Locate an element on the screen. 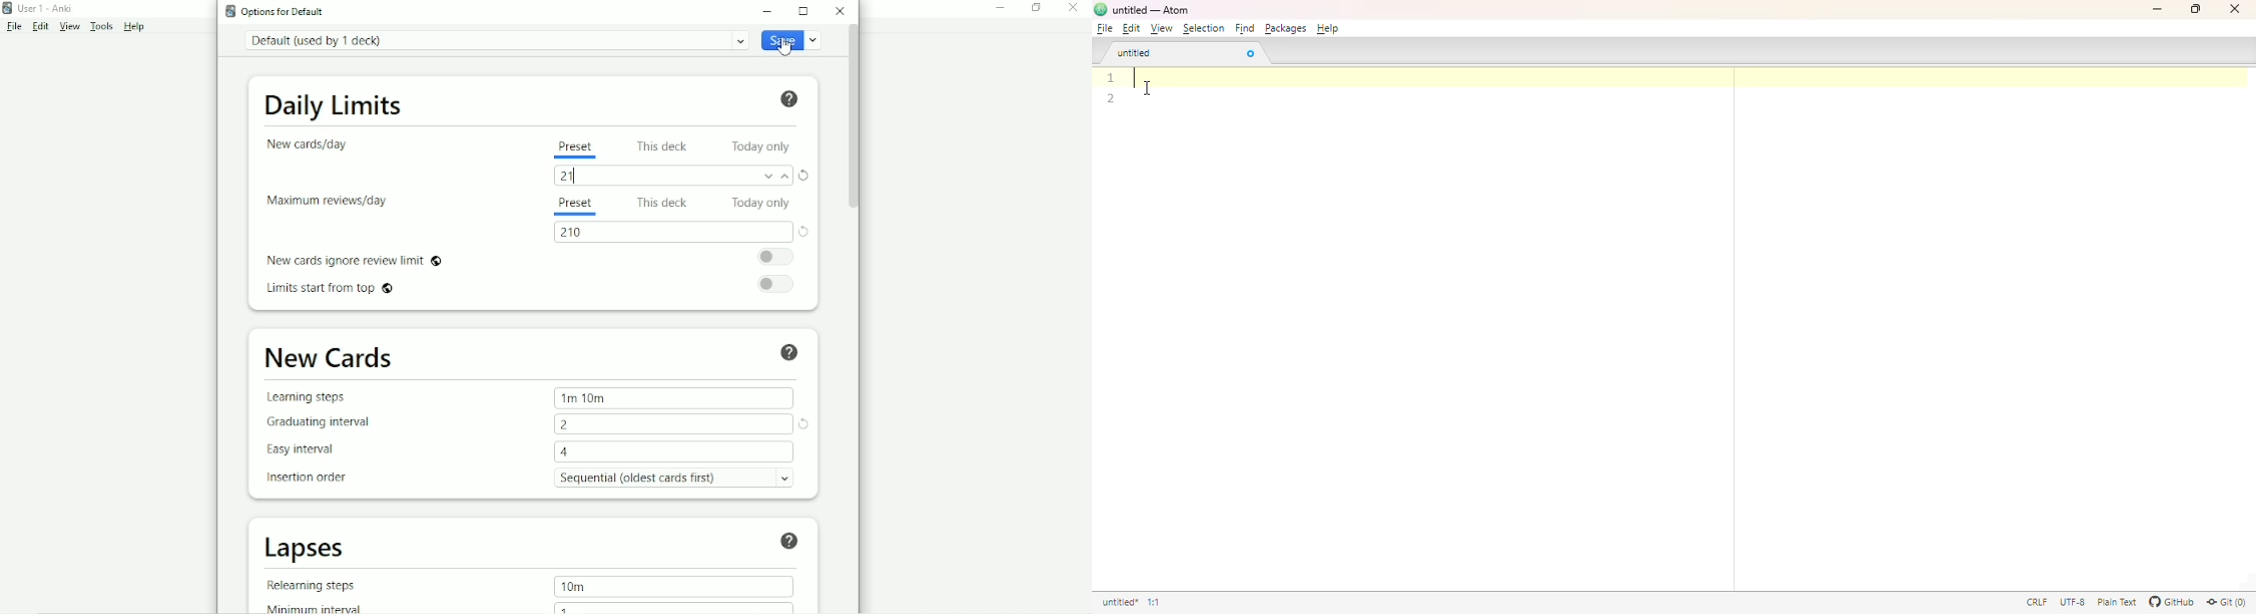 Image resolution: width=2268 pixels, height=616 pixels. find is located at coordinates (1245, 28).